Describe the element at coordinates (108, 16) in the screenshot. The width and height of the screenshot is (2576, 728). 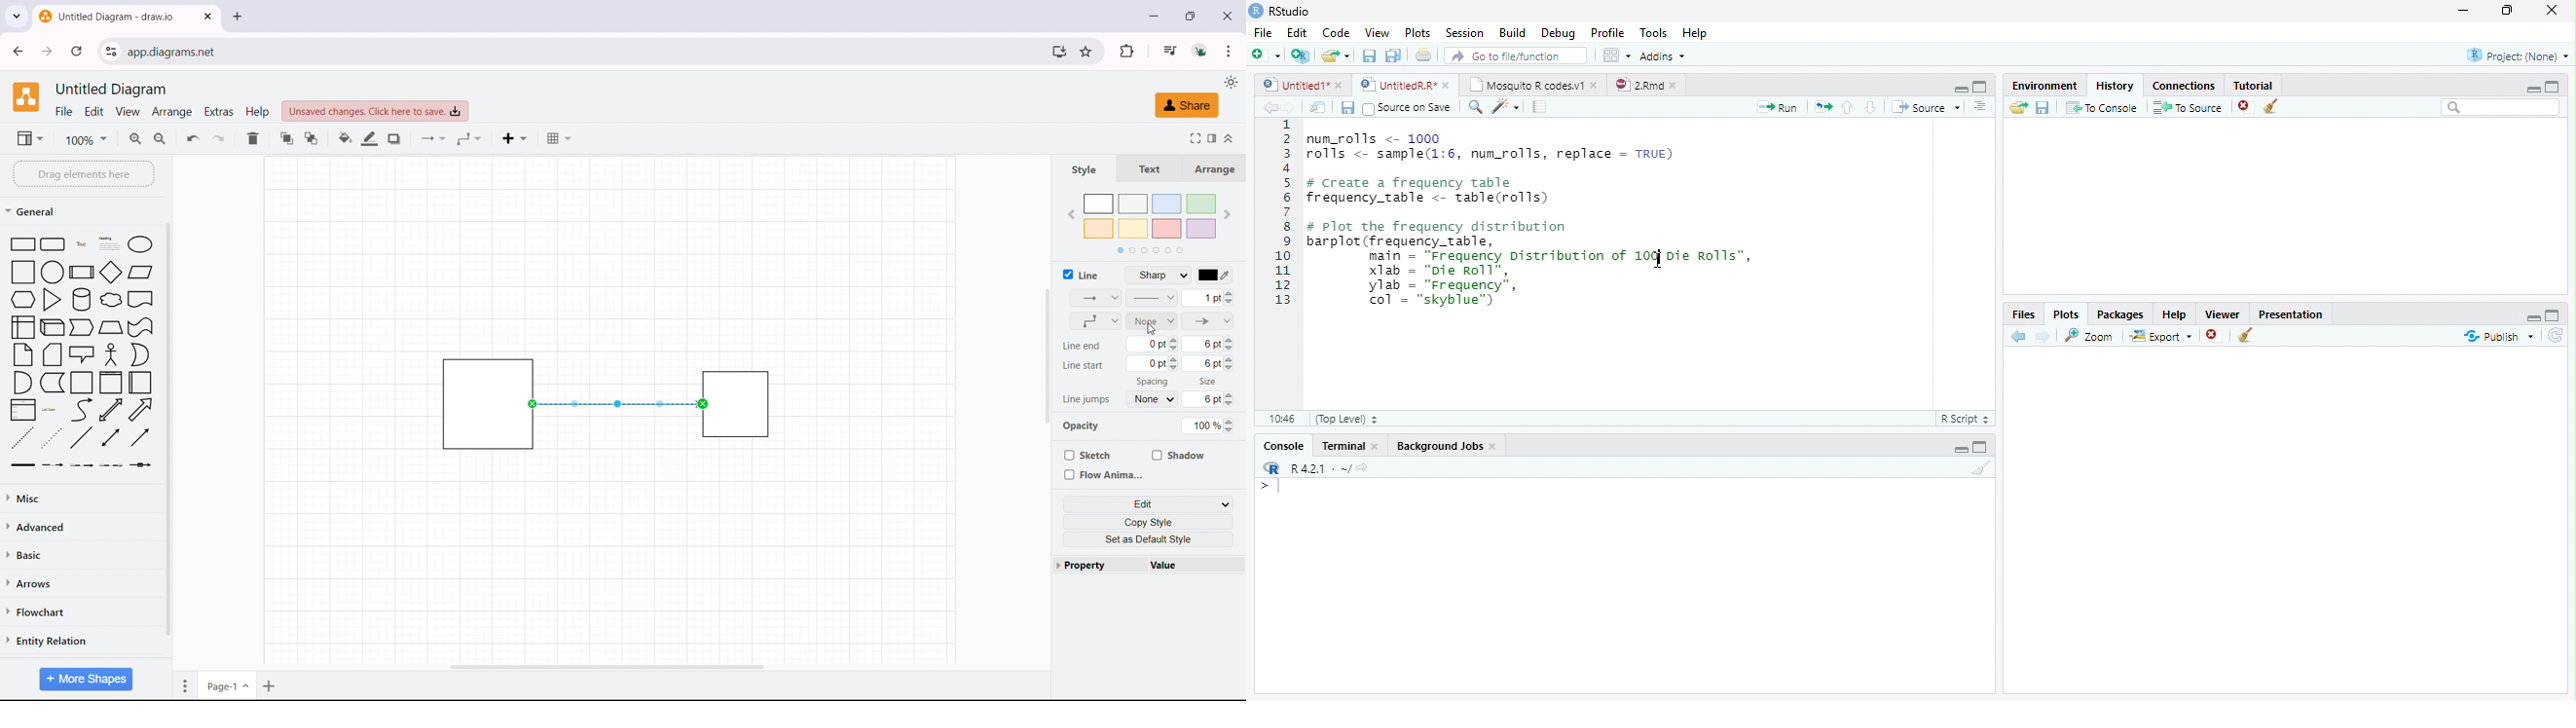
I see `tab title` at that location.